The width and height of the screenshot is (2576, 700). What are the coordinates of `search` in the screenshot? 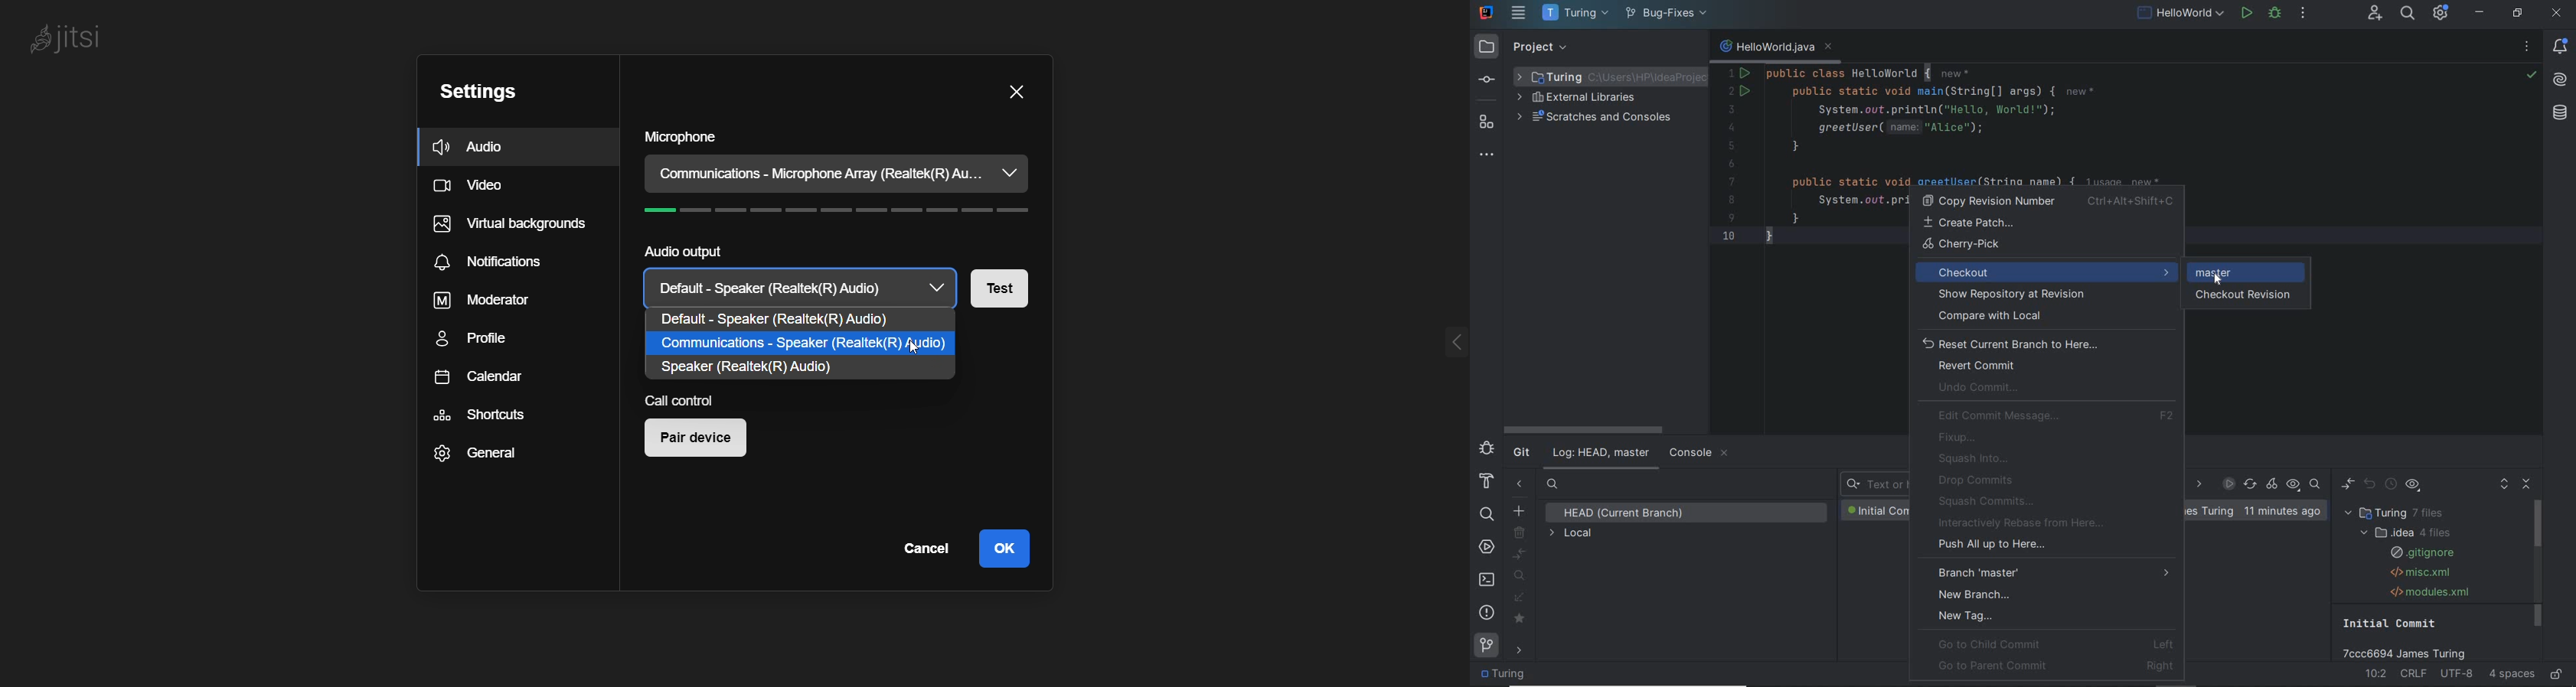 It's located at (1486, 513).